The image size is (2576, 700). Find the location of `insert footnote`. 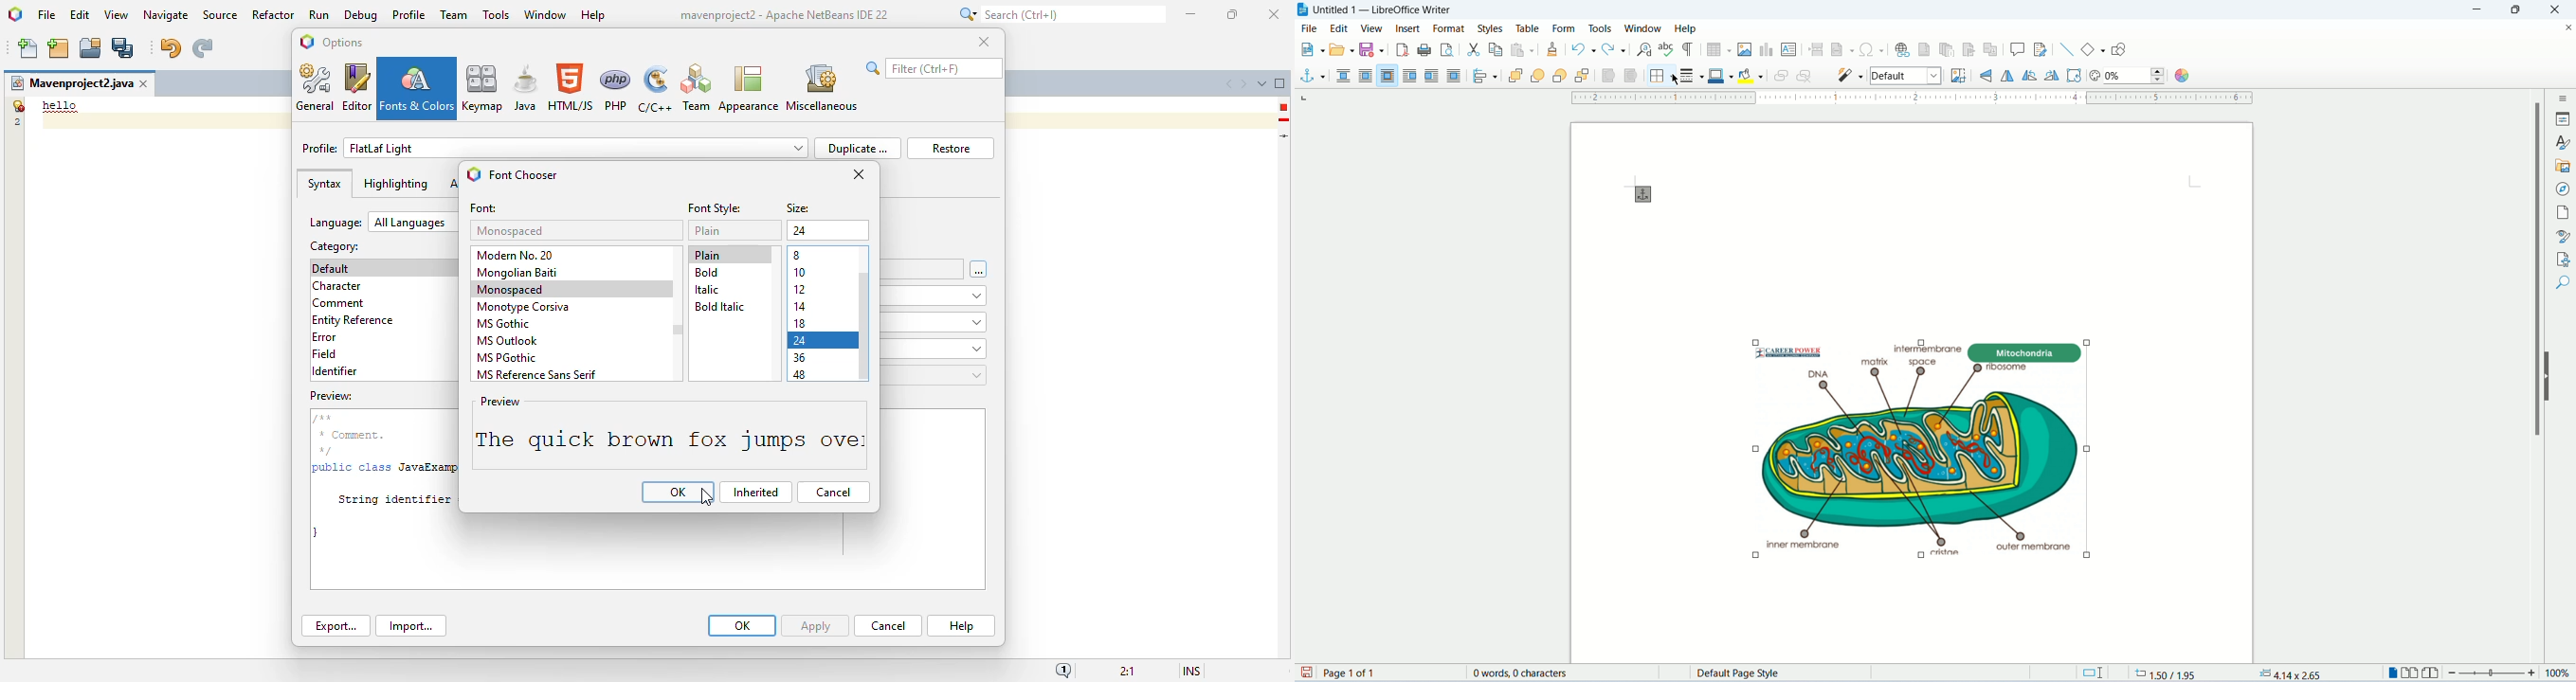

insert footnote is located at coordinates (1926, 49).